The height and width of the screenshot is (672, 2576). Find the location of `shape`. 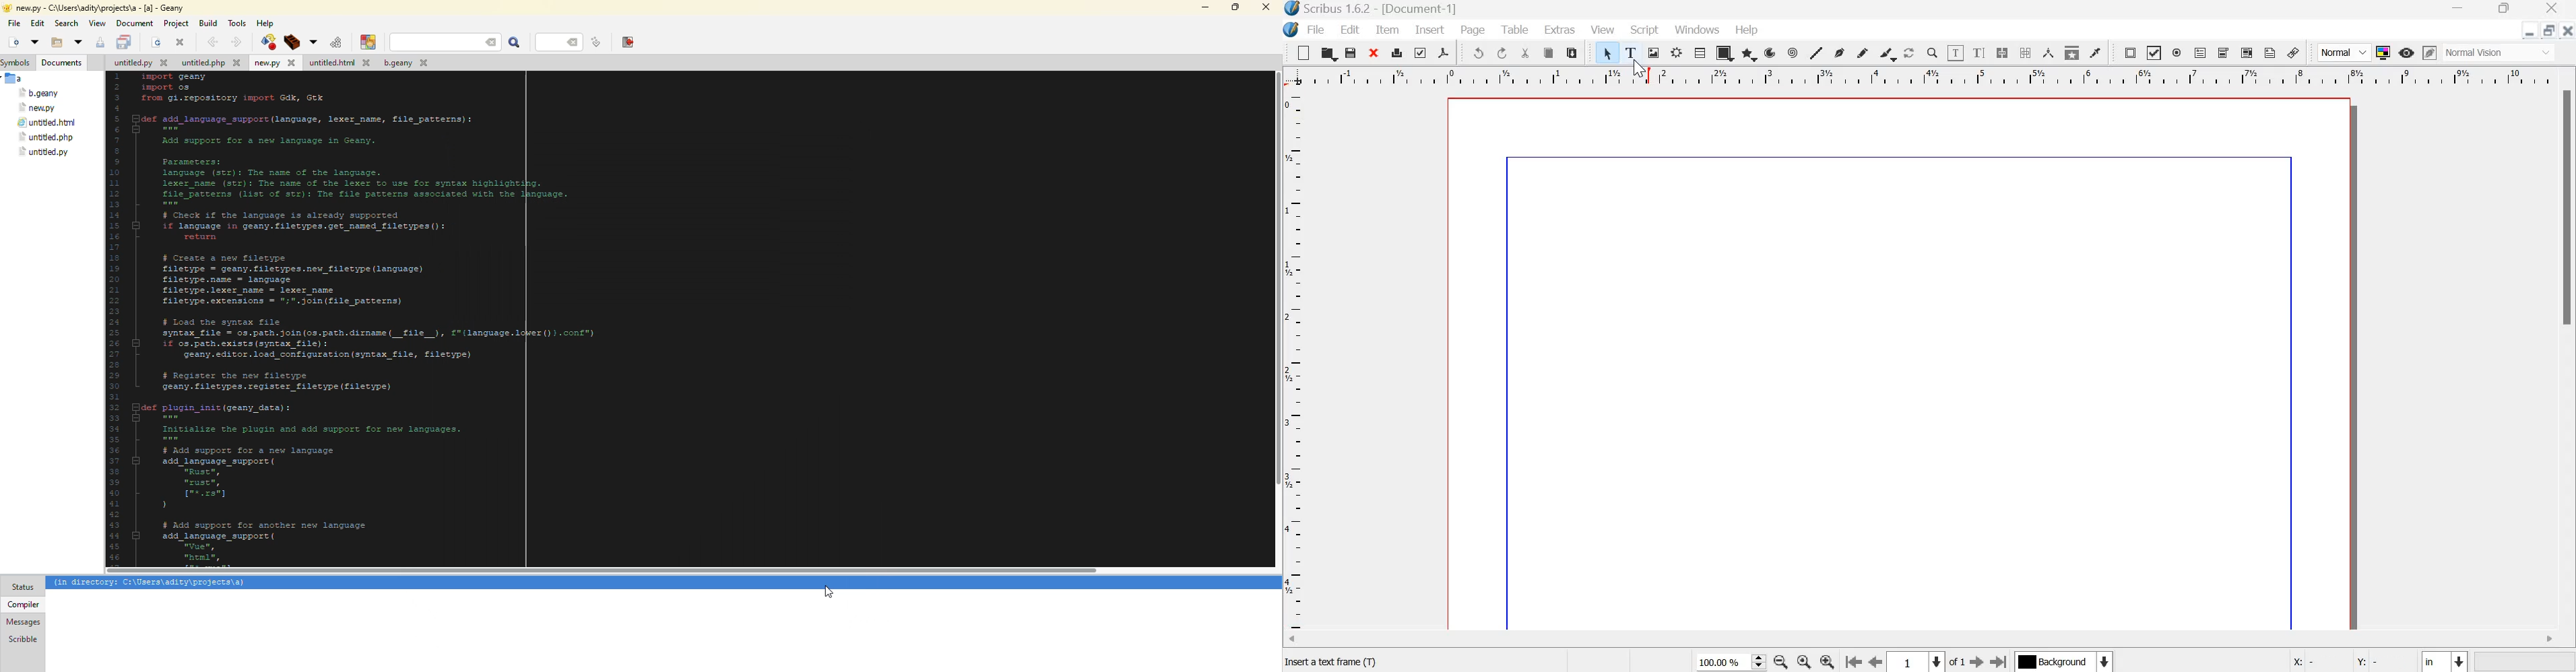

shape is located at coordinates (1725, 53).